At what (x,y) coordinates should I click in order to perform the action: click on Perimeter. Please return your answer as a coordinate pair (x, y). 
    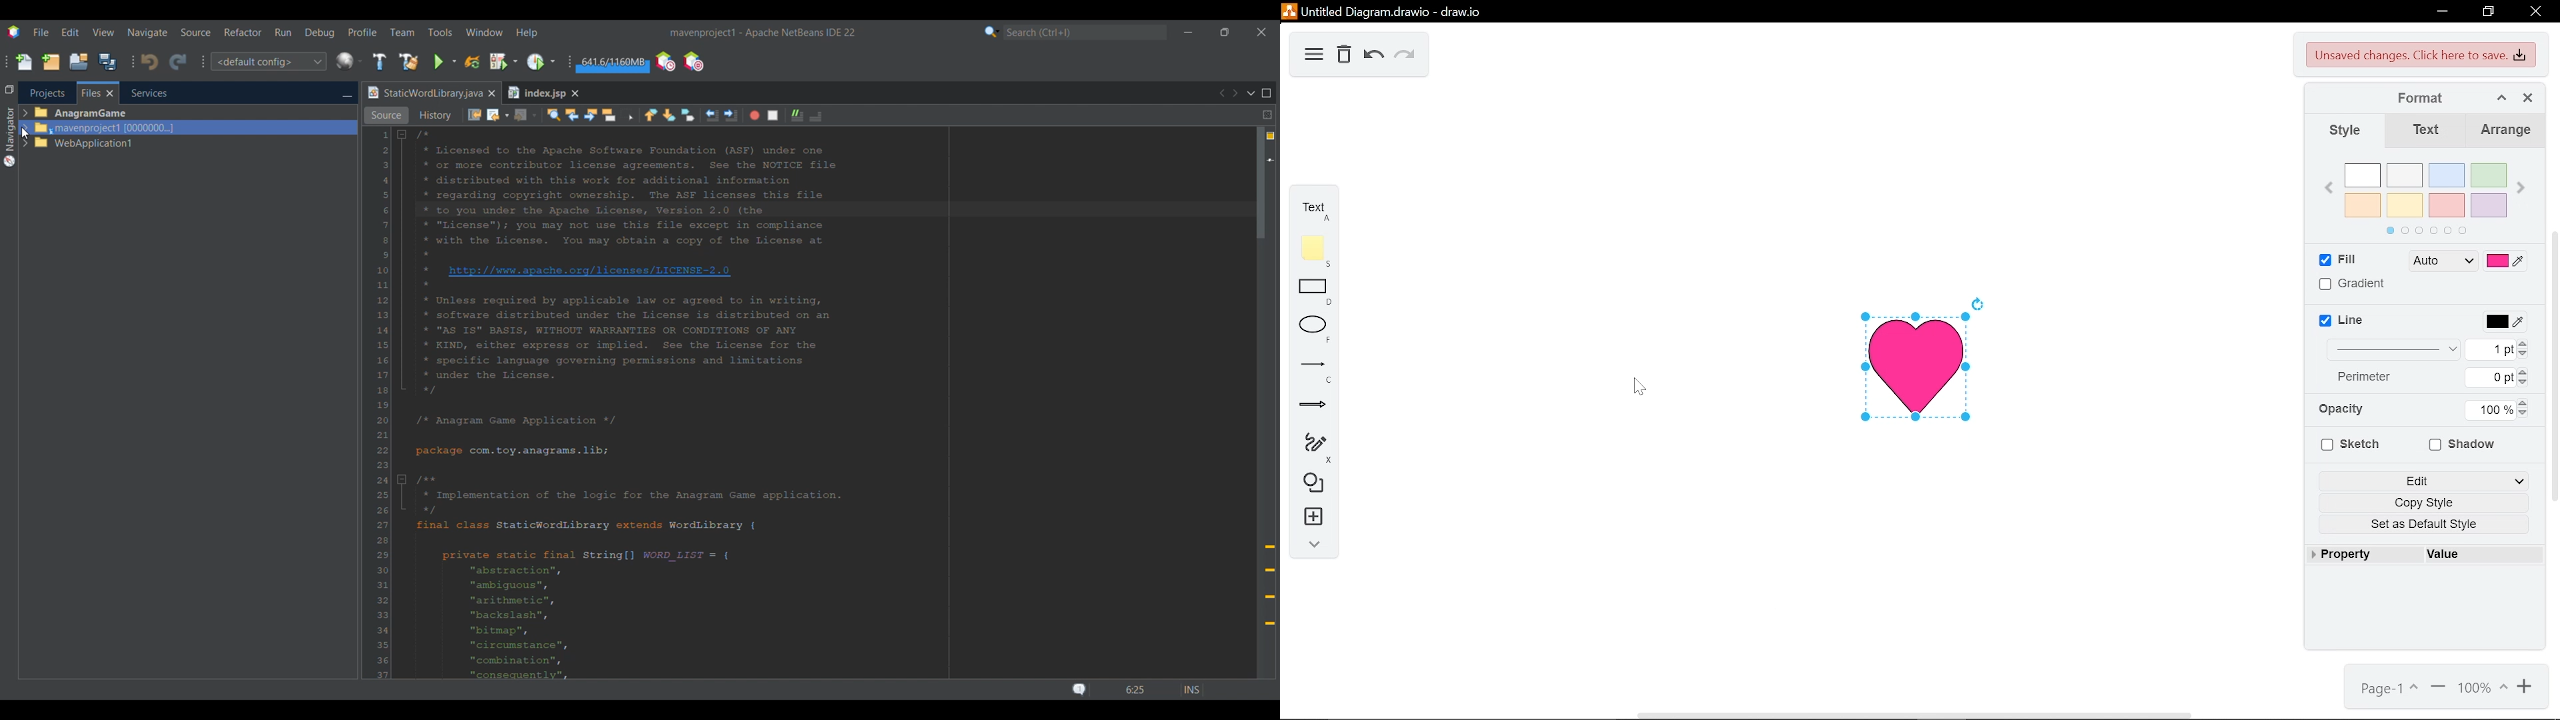
    Looking at the image, I should click on (2356, 376).